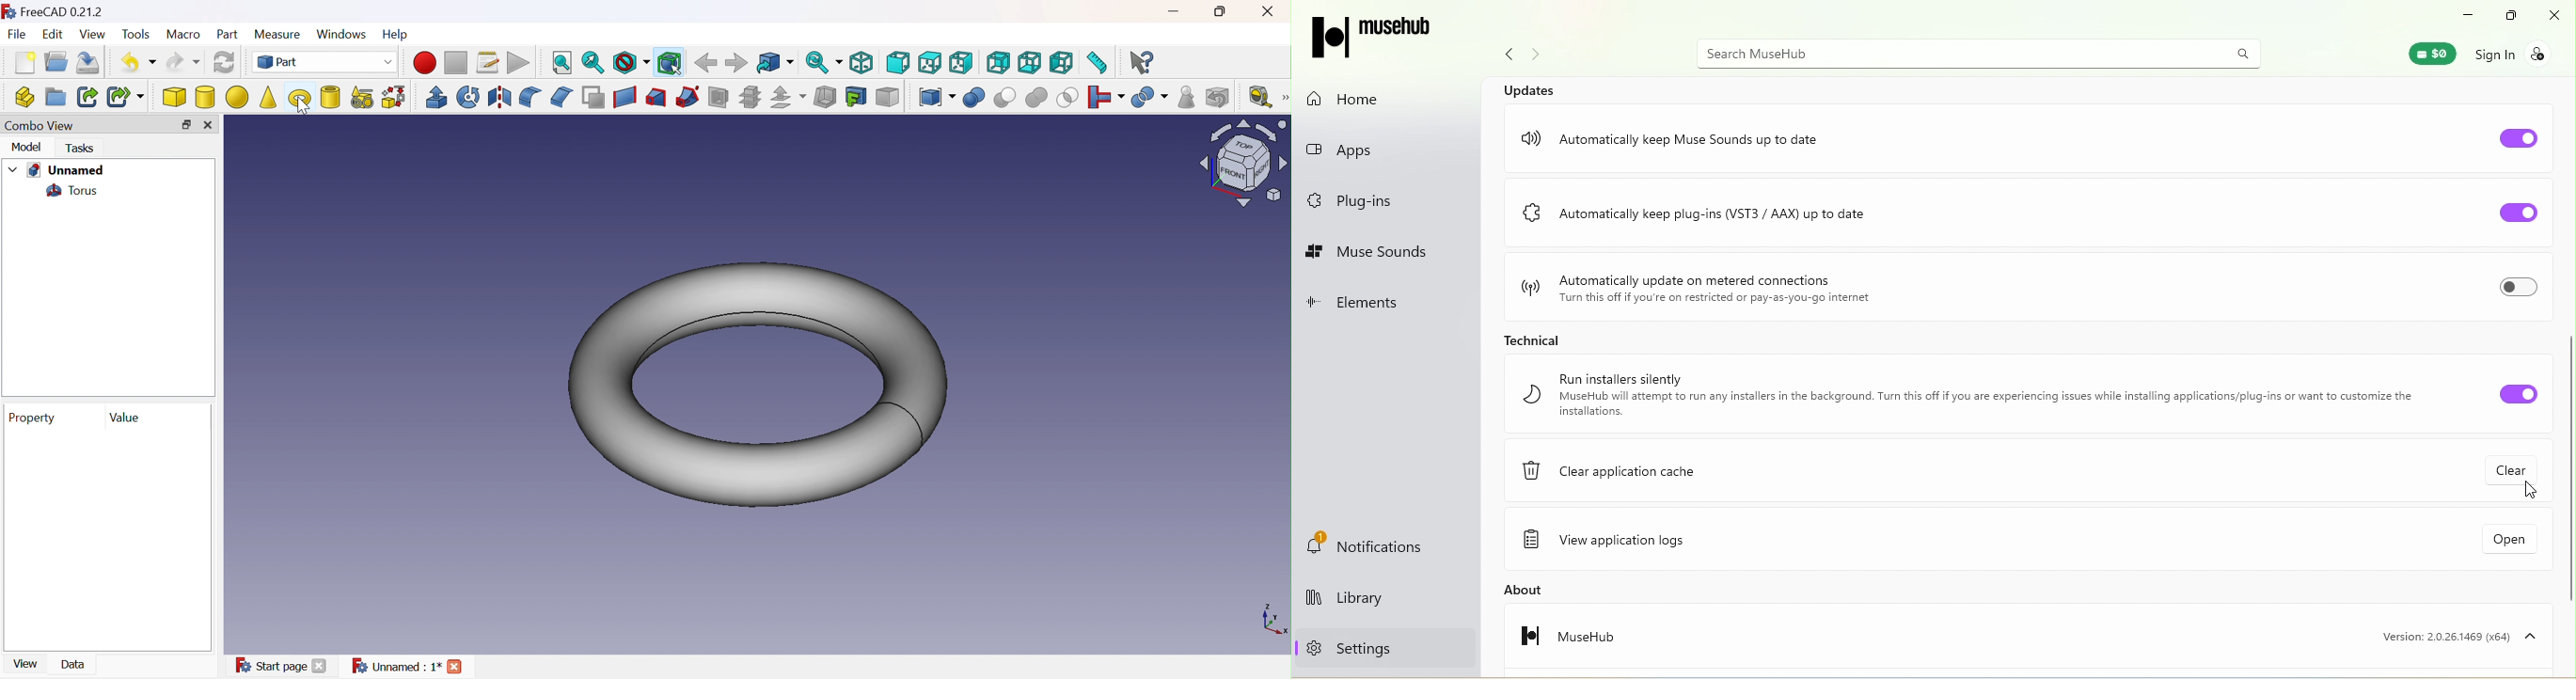  I want to click on Undo, so click(135, 63).